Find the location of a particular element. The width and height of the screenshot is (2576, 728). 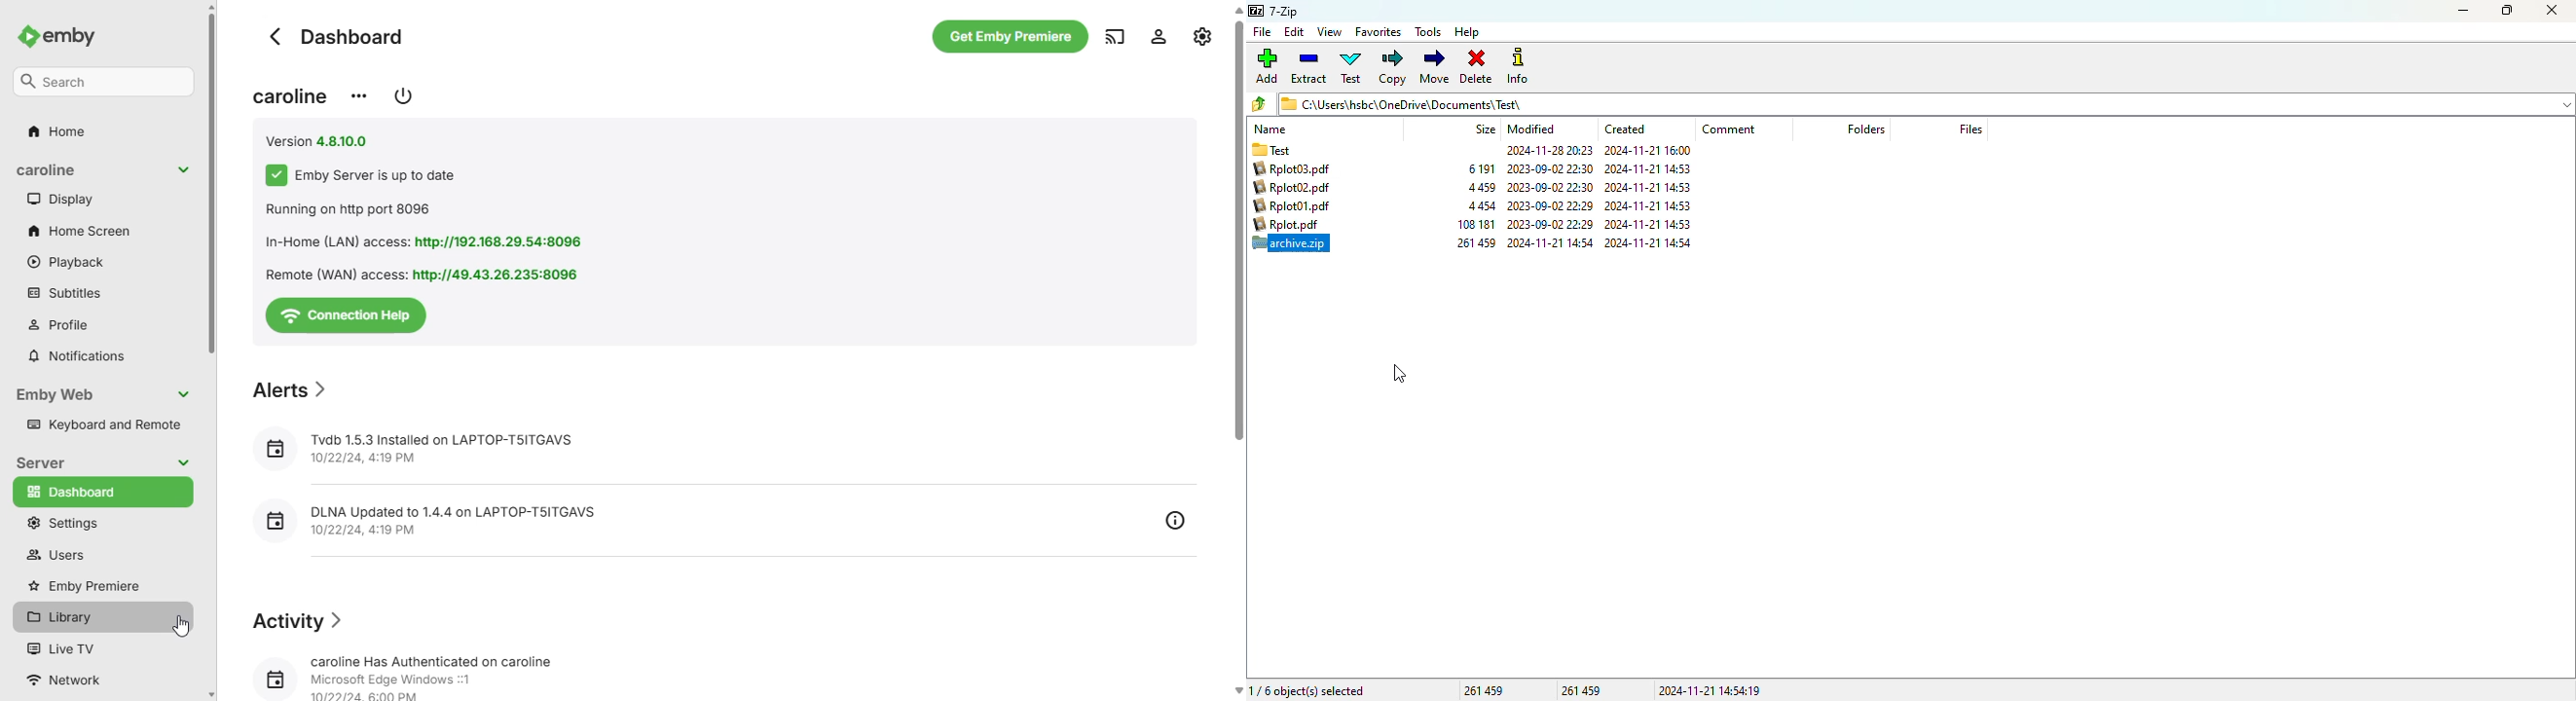

search bar is located at coordinates (104, 81).